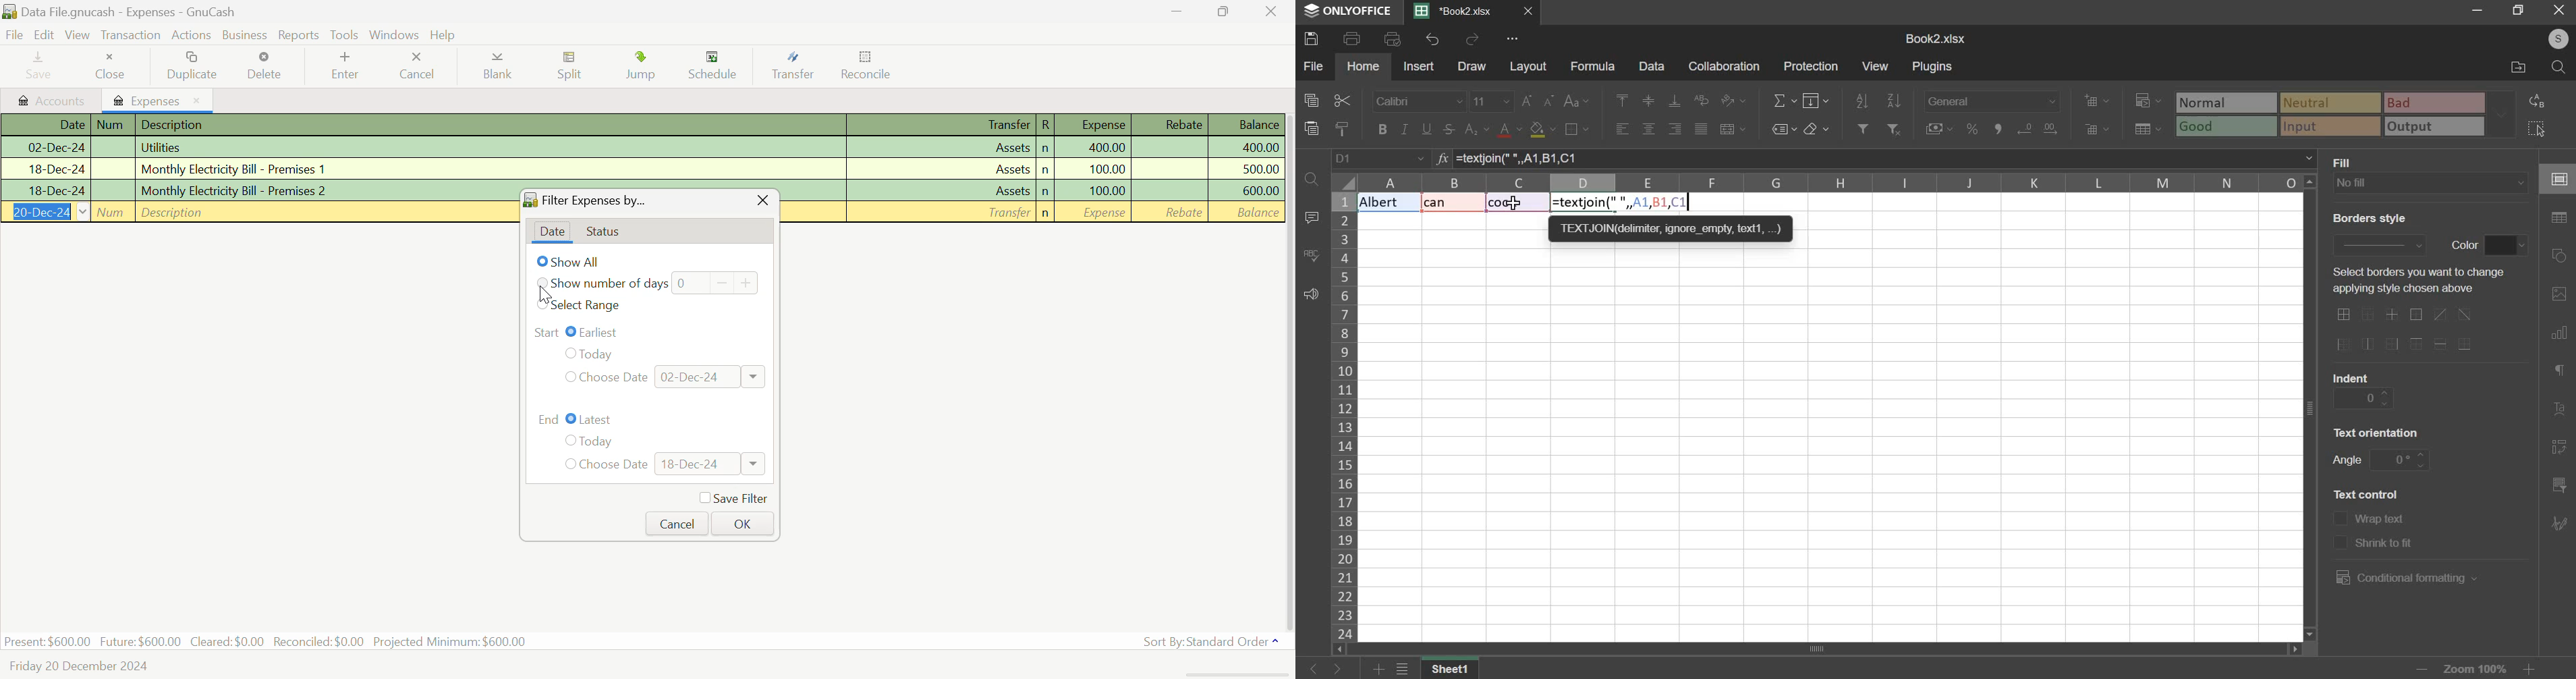  I want to click on zoom, so click(2474, 667).